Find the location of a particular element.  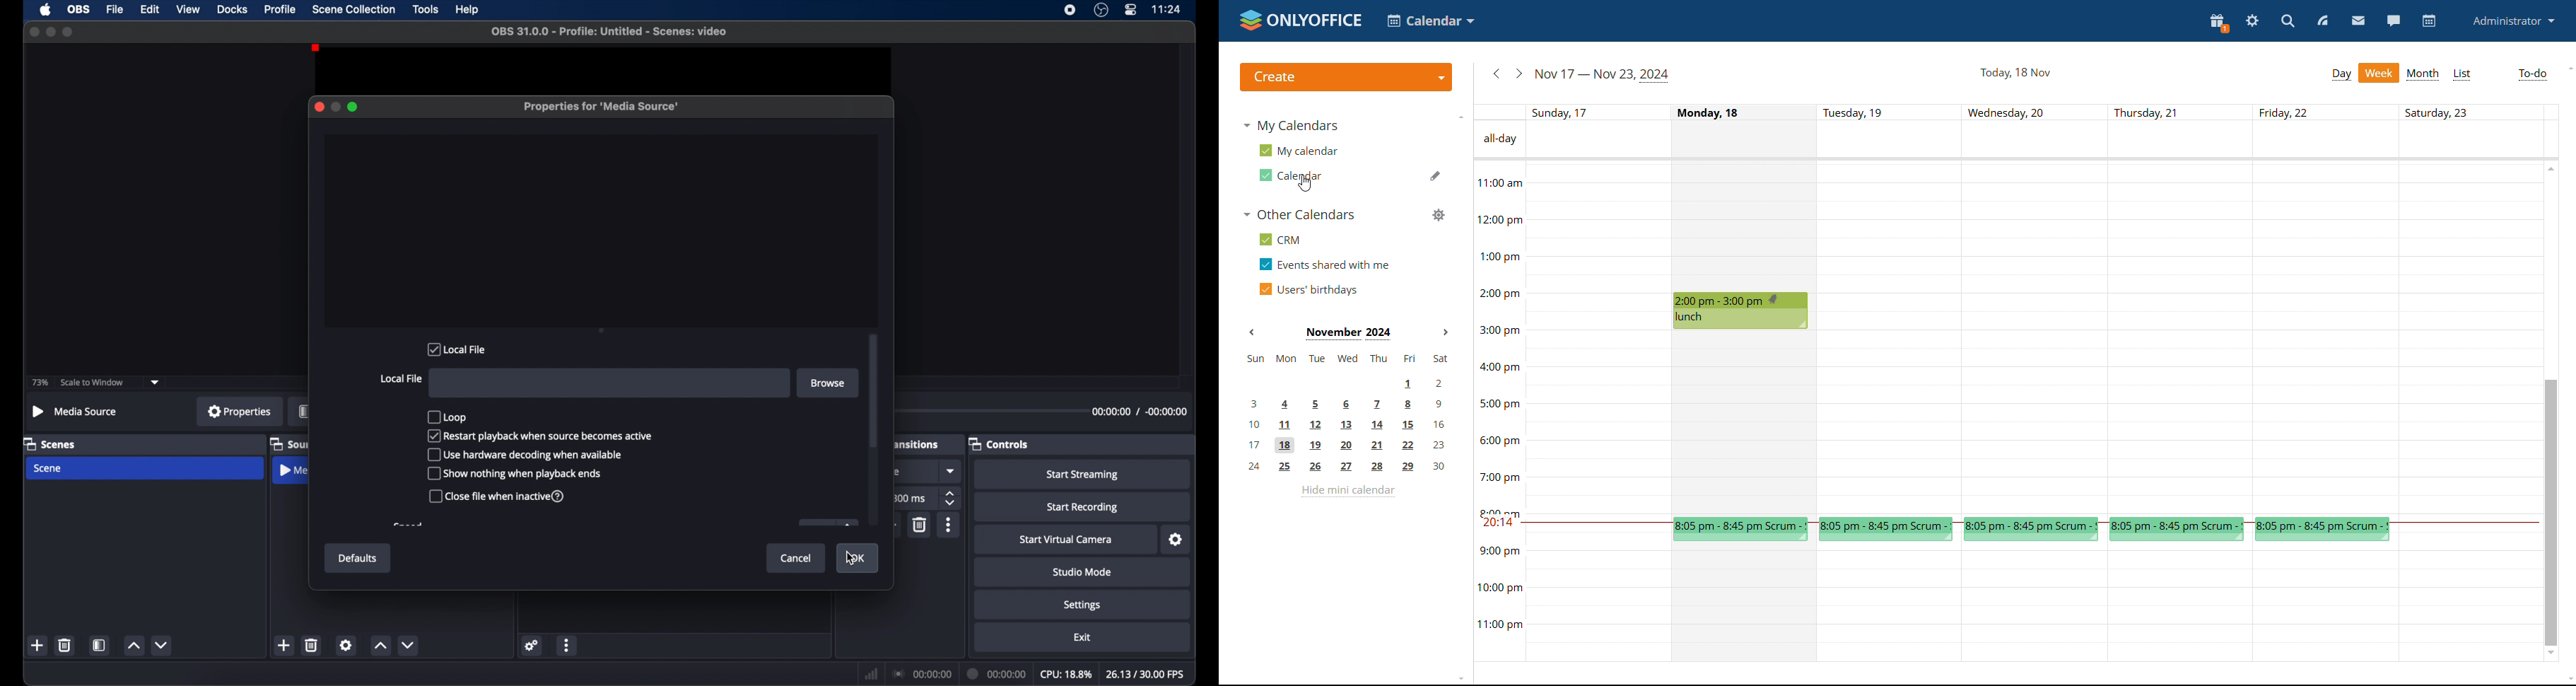

week view is located at coordinates (2379, 74).